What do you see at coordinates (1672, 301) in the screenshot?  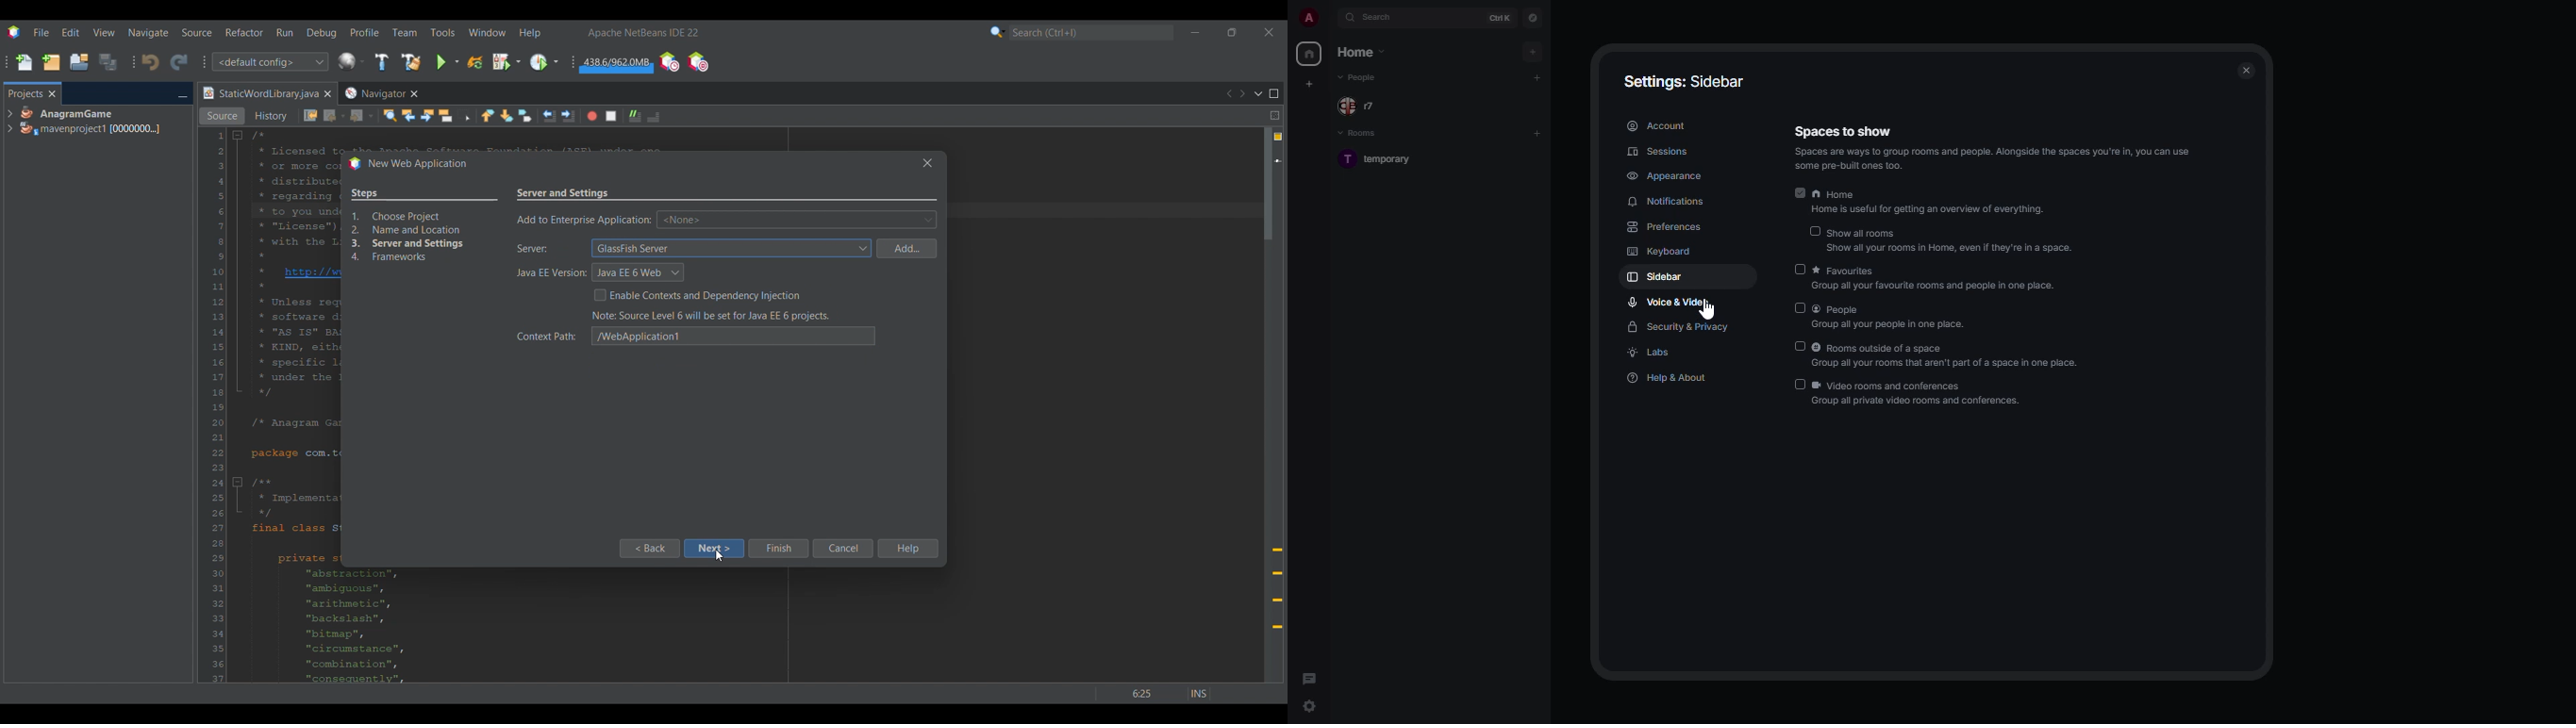 I see `voice & video` at bounding box center [1672, 301].